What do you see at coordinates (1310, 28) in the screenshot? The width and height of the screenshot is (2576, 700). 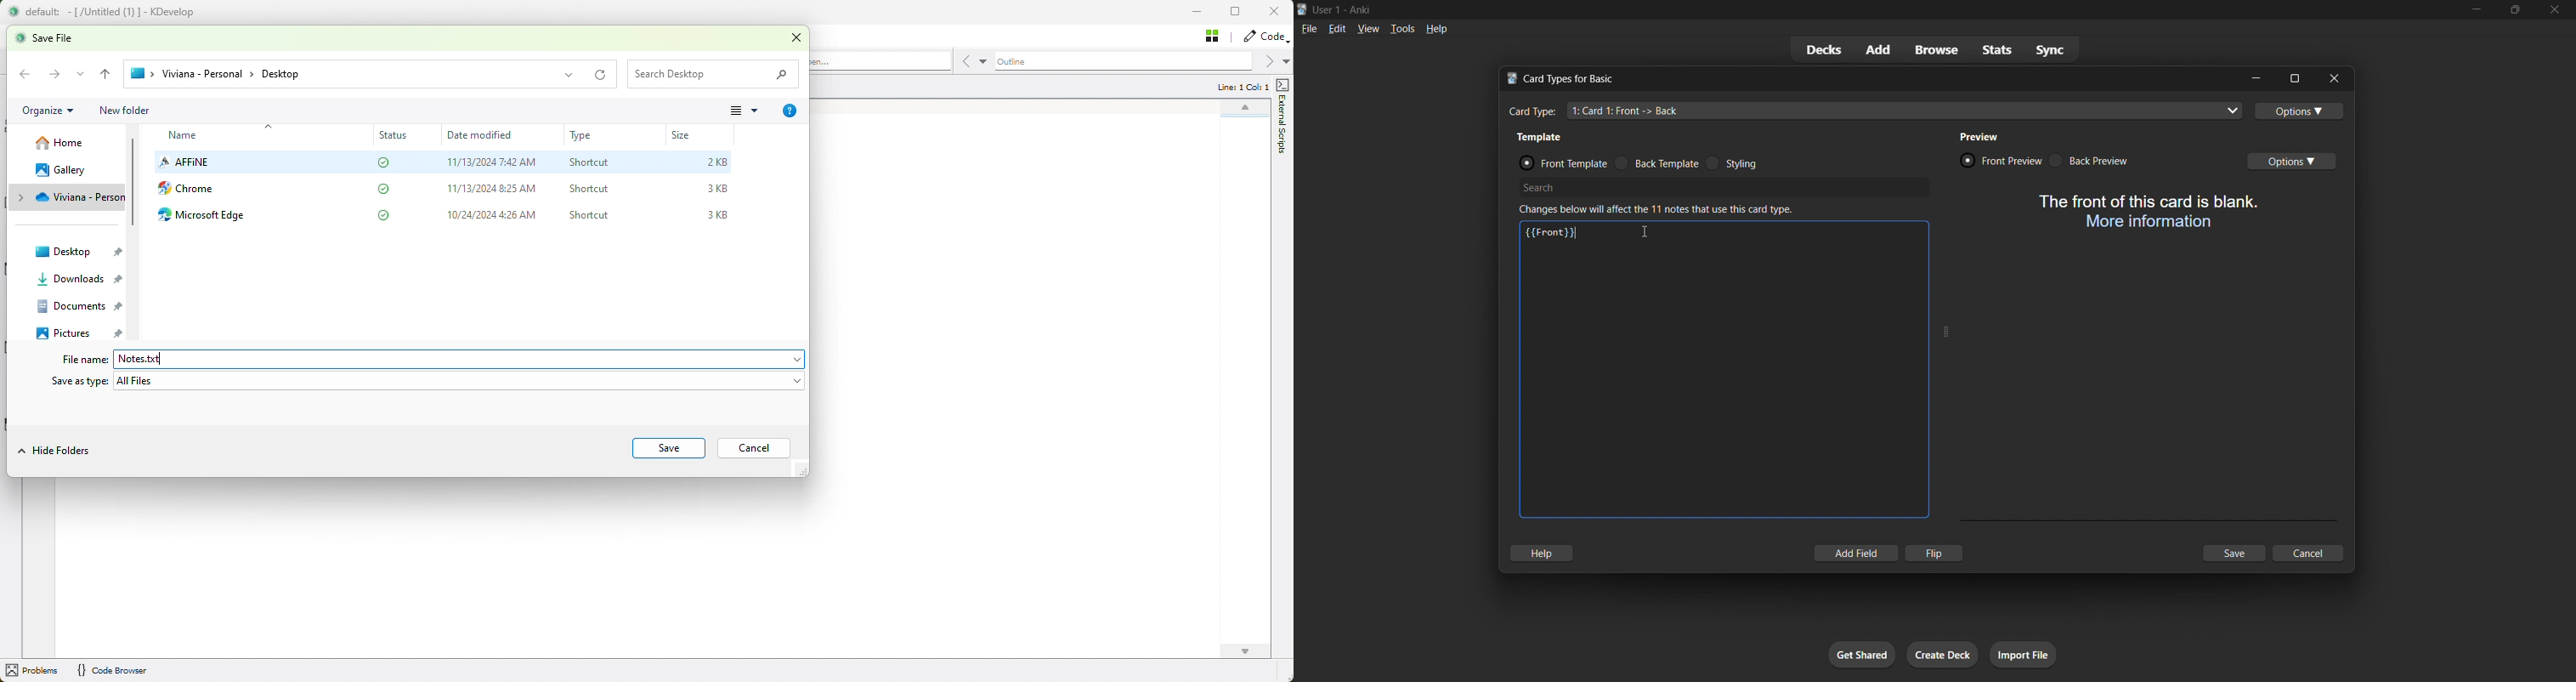 I see `file` at bounding box center [1310, 28].